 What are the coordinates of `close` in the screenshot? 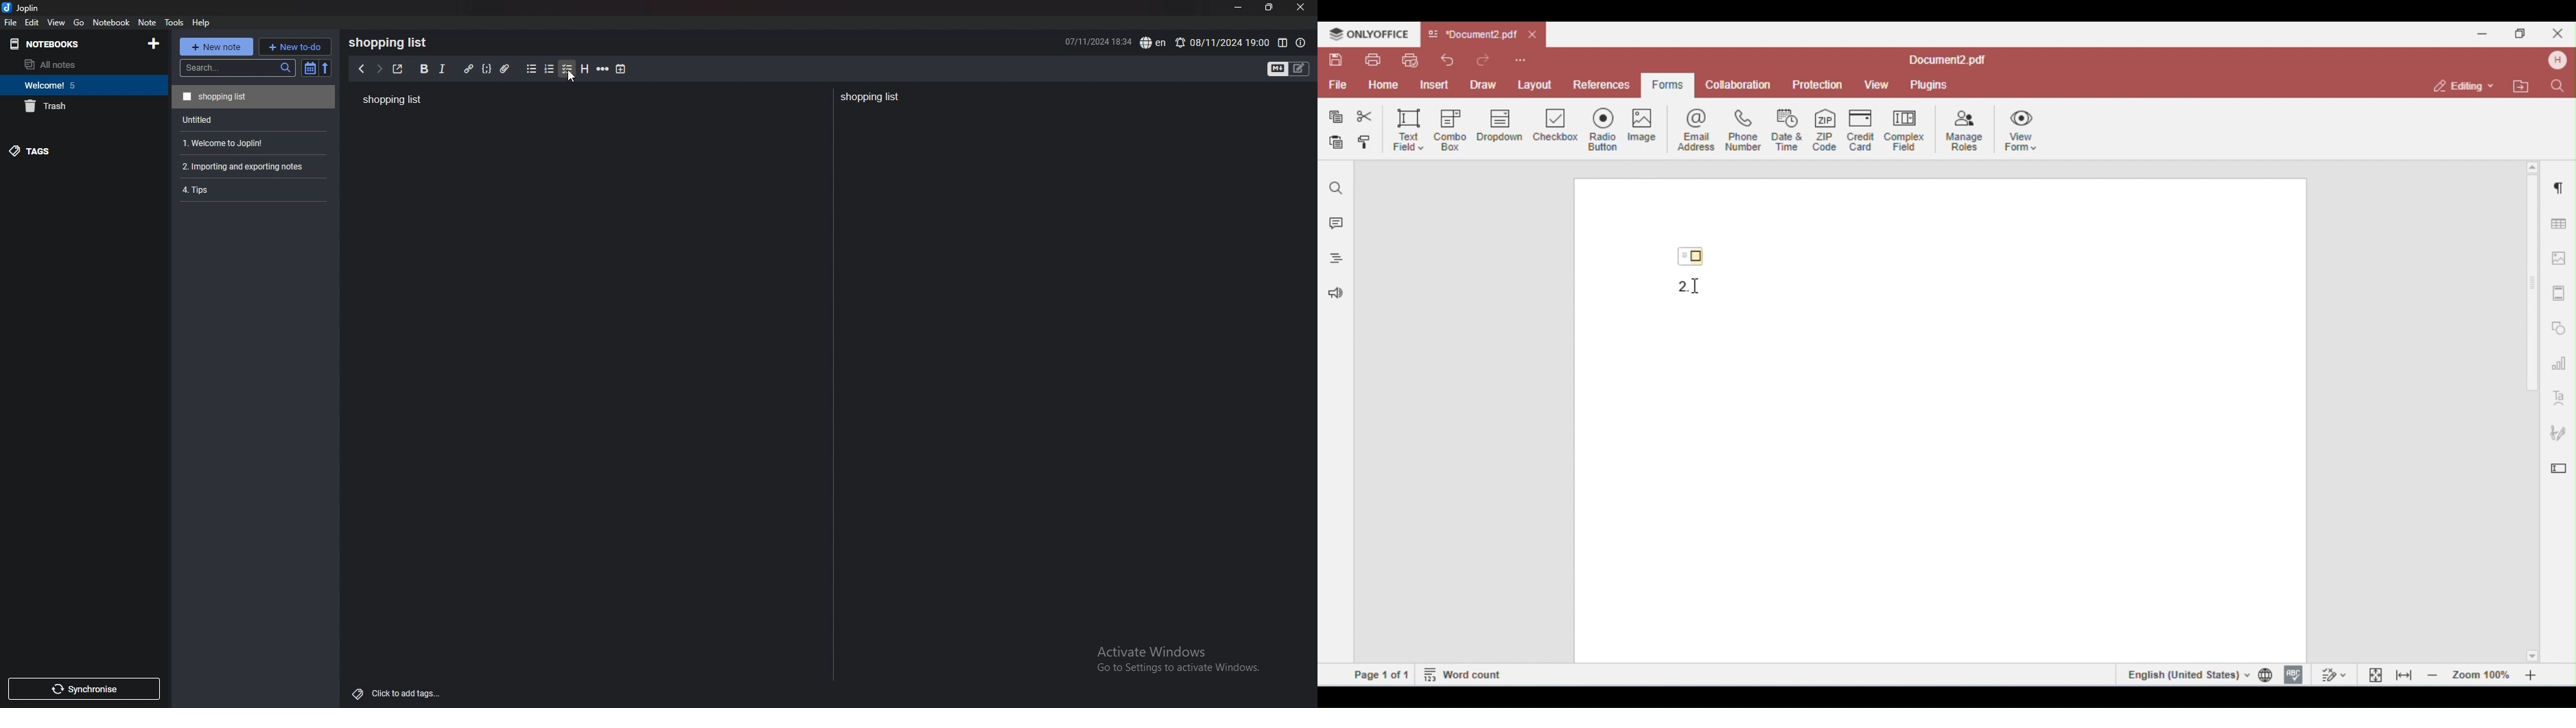 It's located at (1300, 8).